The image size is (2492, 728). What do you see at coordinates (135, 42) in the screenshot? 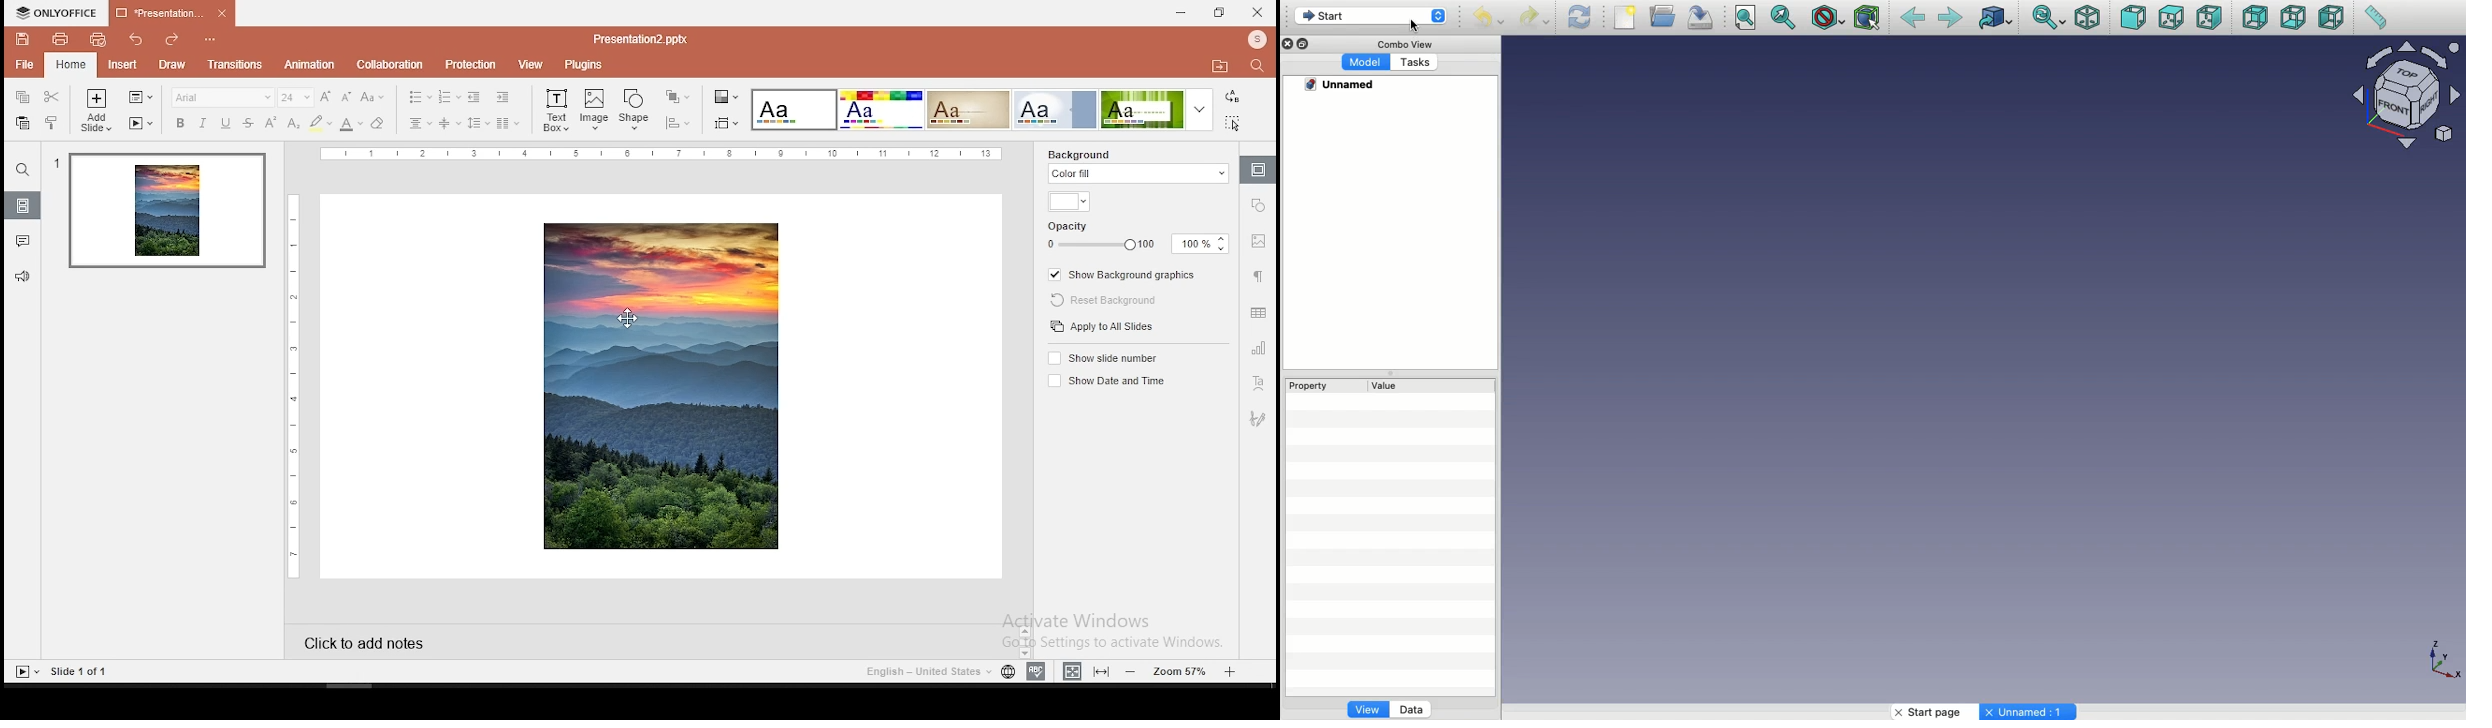
I see `undo` at bounding box center [135, 42].